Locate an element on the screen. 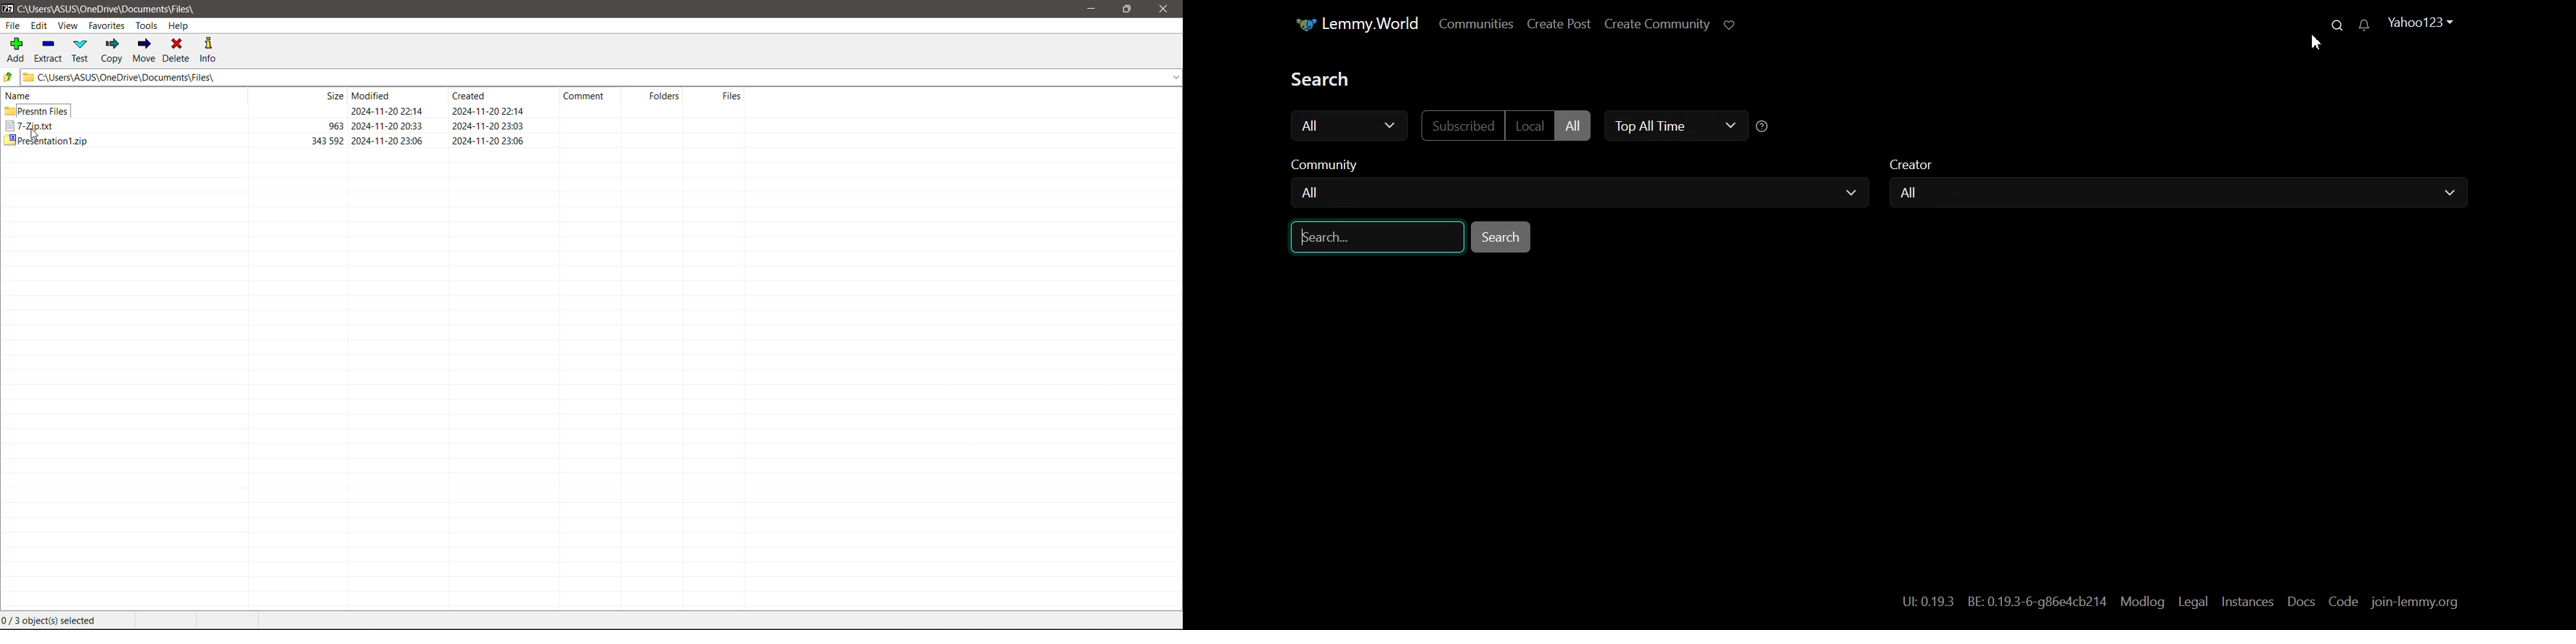 The height and width of the screenshot is (644, 2576). Minimize is located at coordinates (1090, 9).